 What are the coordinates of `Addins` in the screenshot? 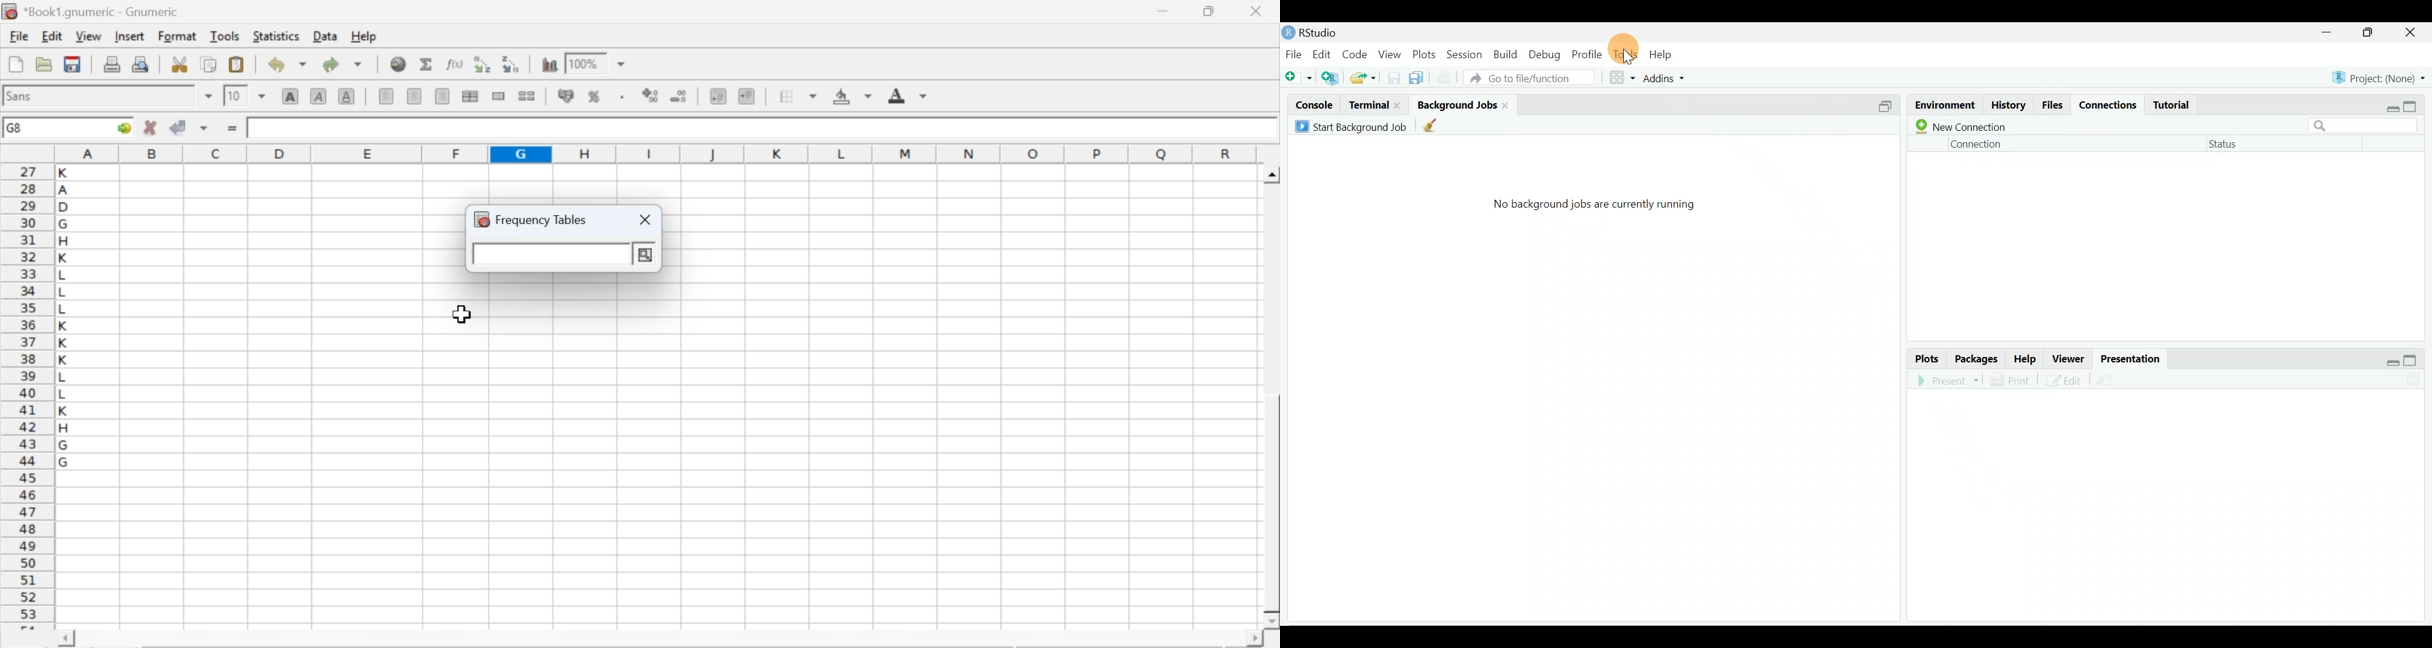 It's located at (1668, 80).